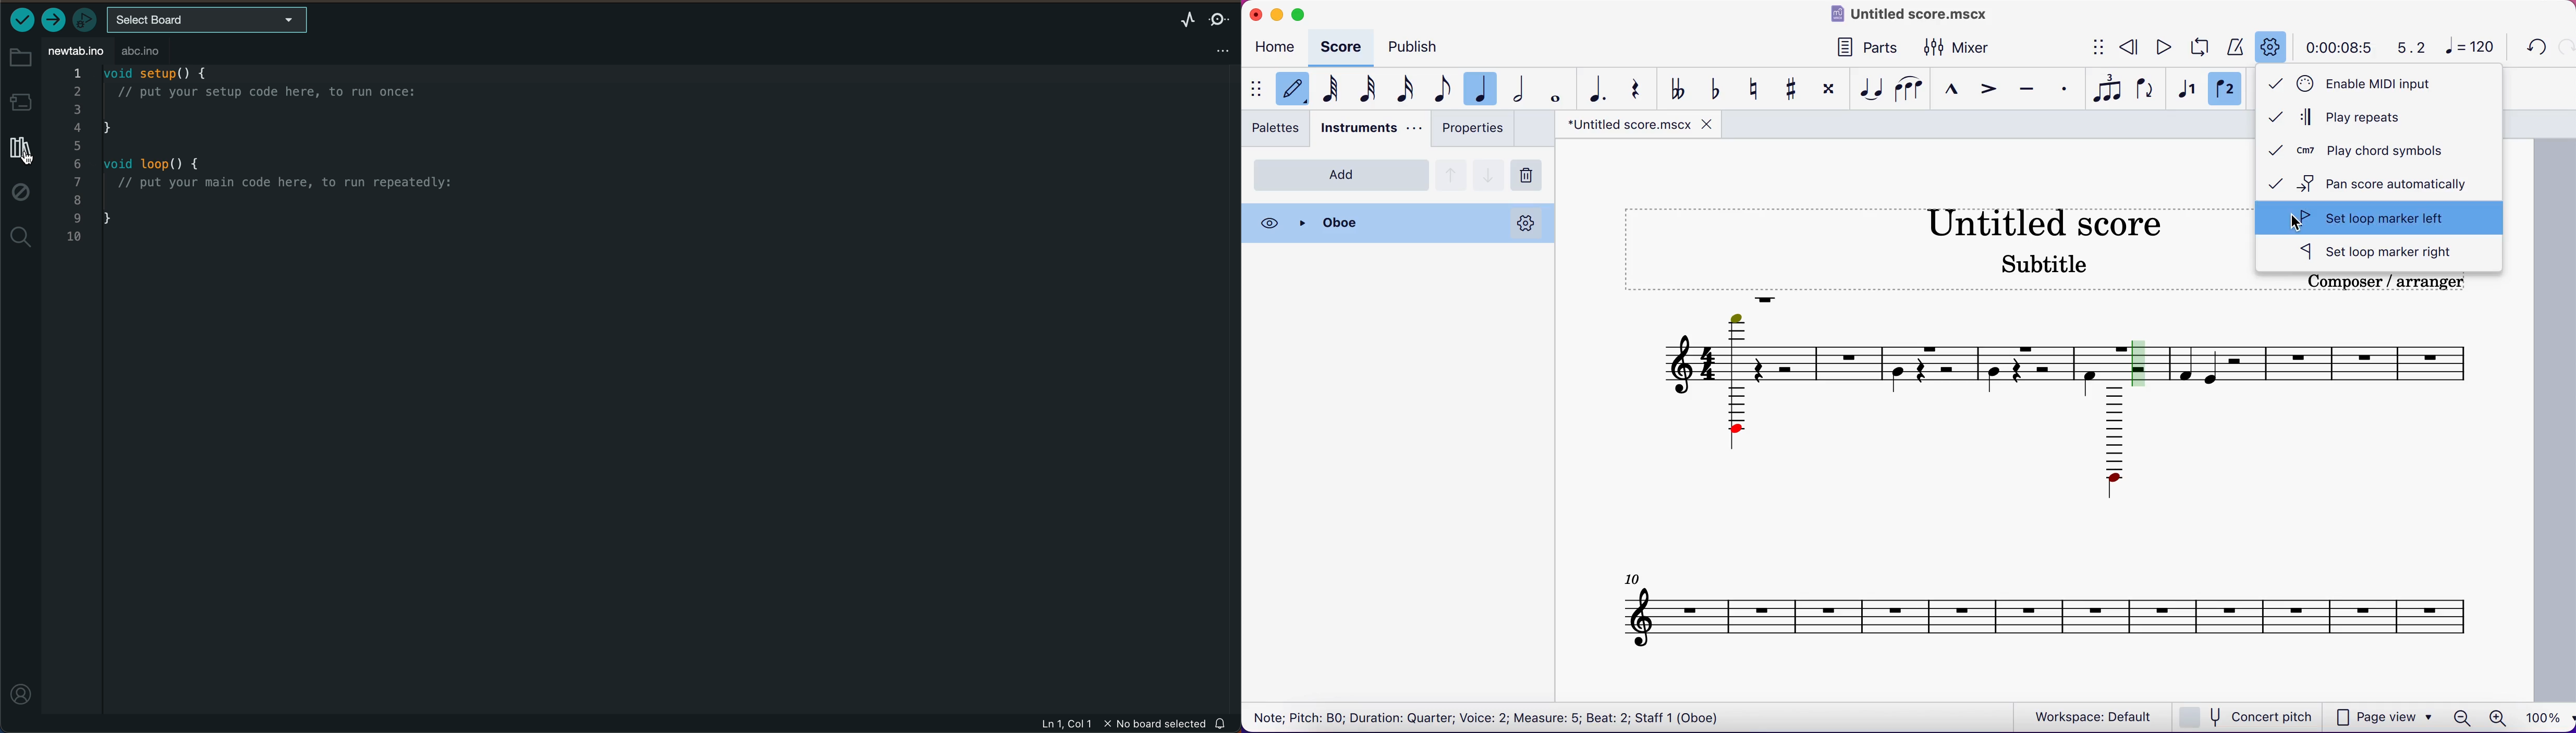  Describe the element at coordinates (2056, 483) in the screenshot. I see `untitled score subtitle composer/arranger 10` at that location.